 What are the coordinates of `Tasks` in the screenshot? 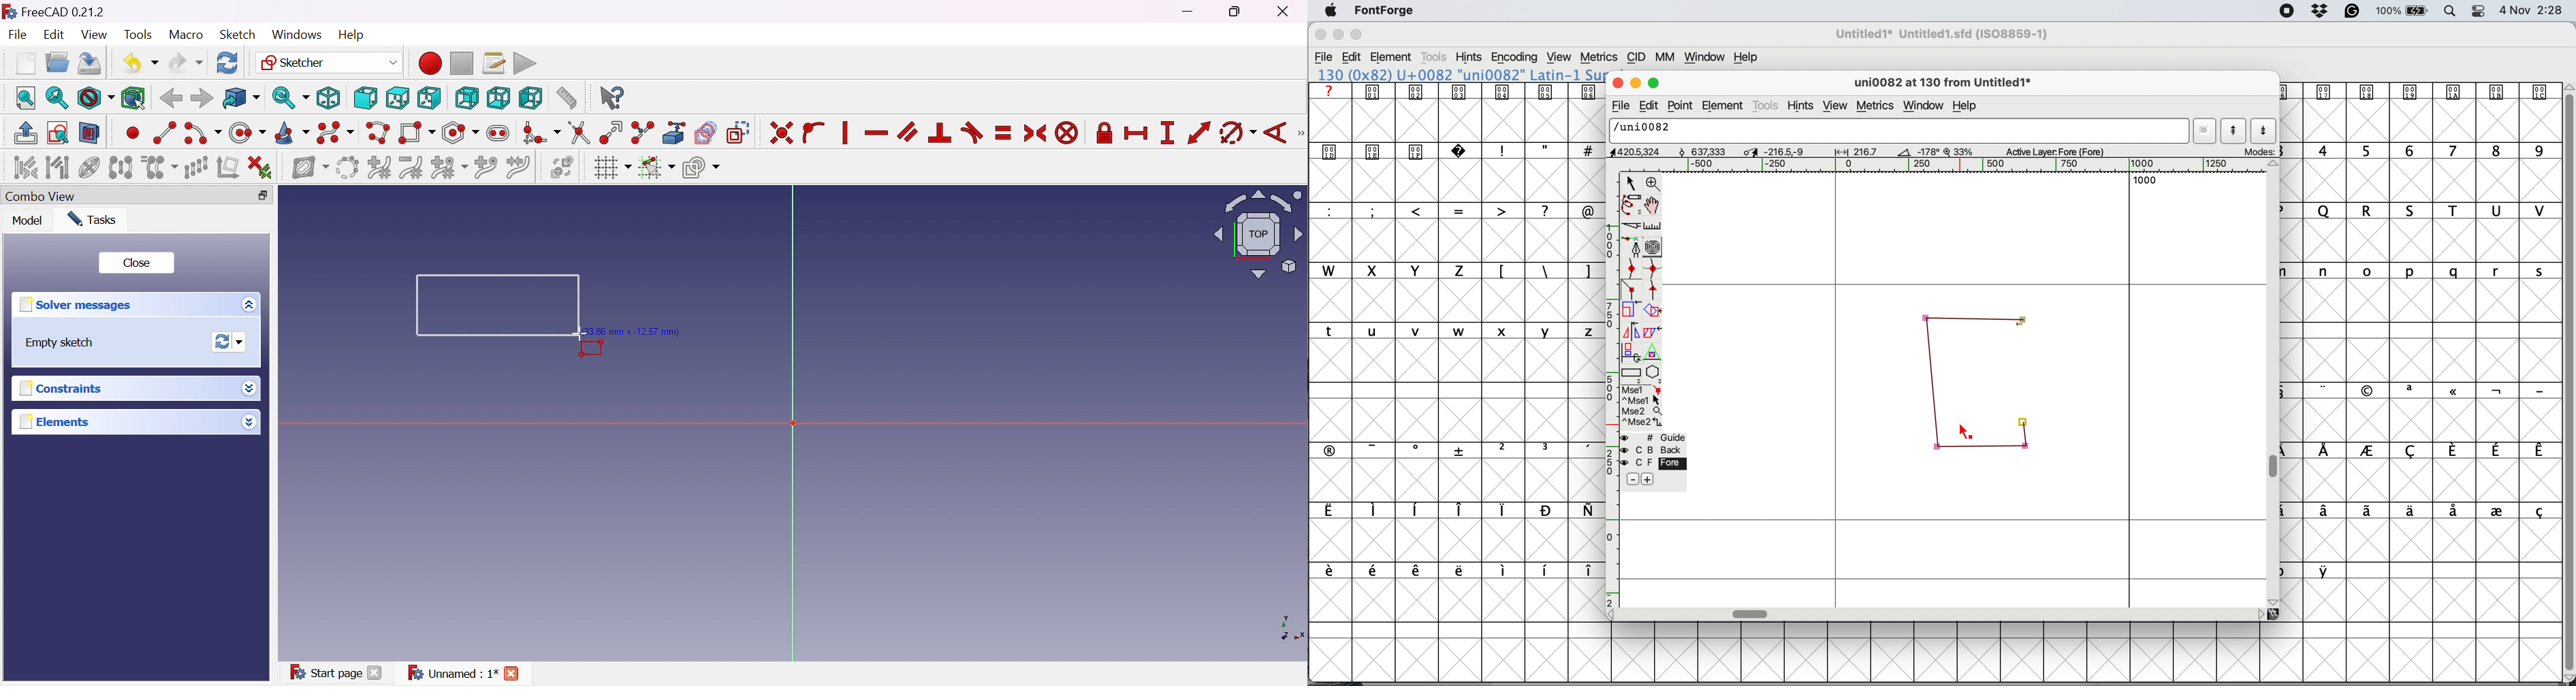 It's located at (97, 220).